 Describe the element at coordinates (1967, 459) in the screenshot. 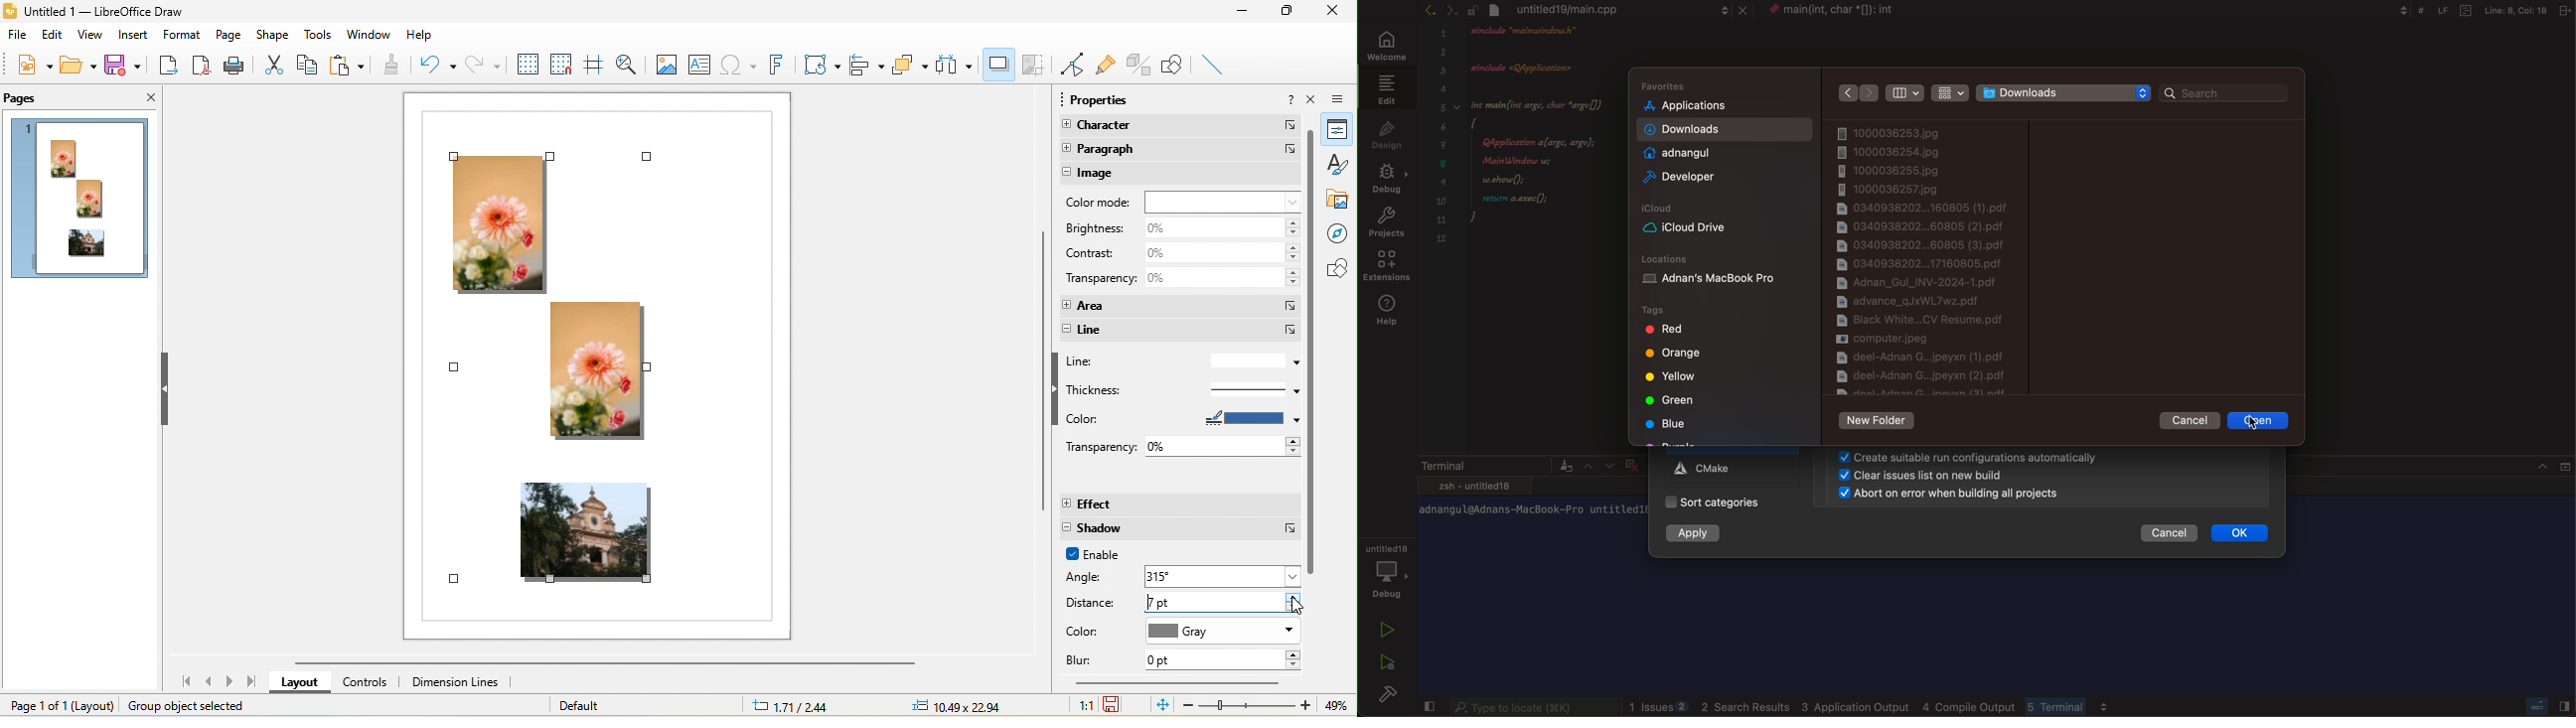

I see `create suitable run configuration ` at that location.